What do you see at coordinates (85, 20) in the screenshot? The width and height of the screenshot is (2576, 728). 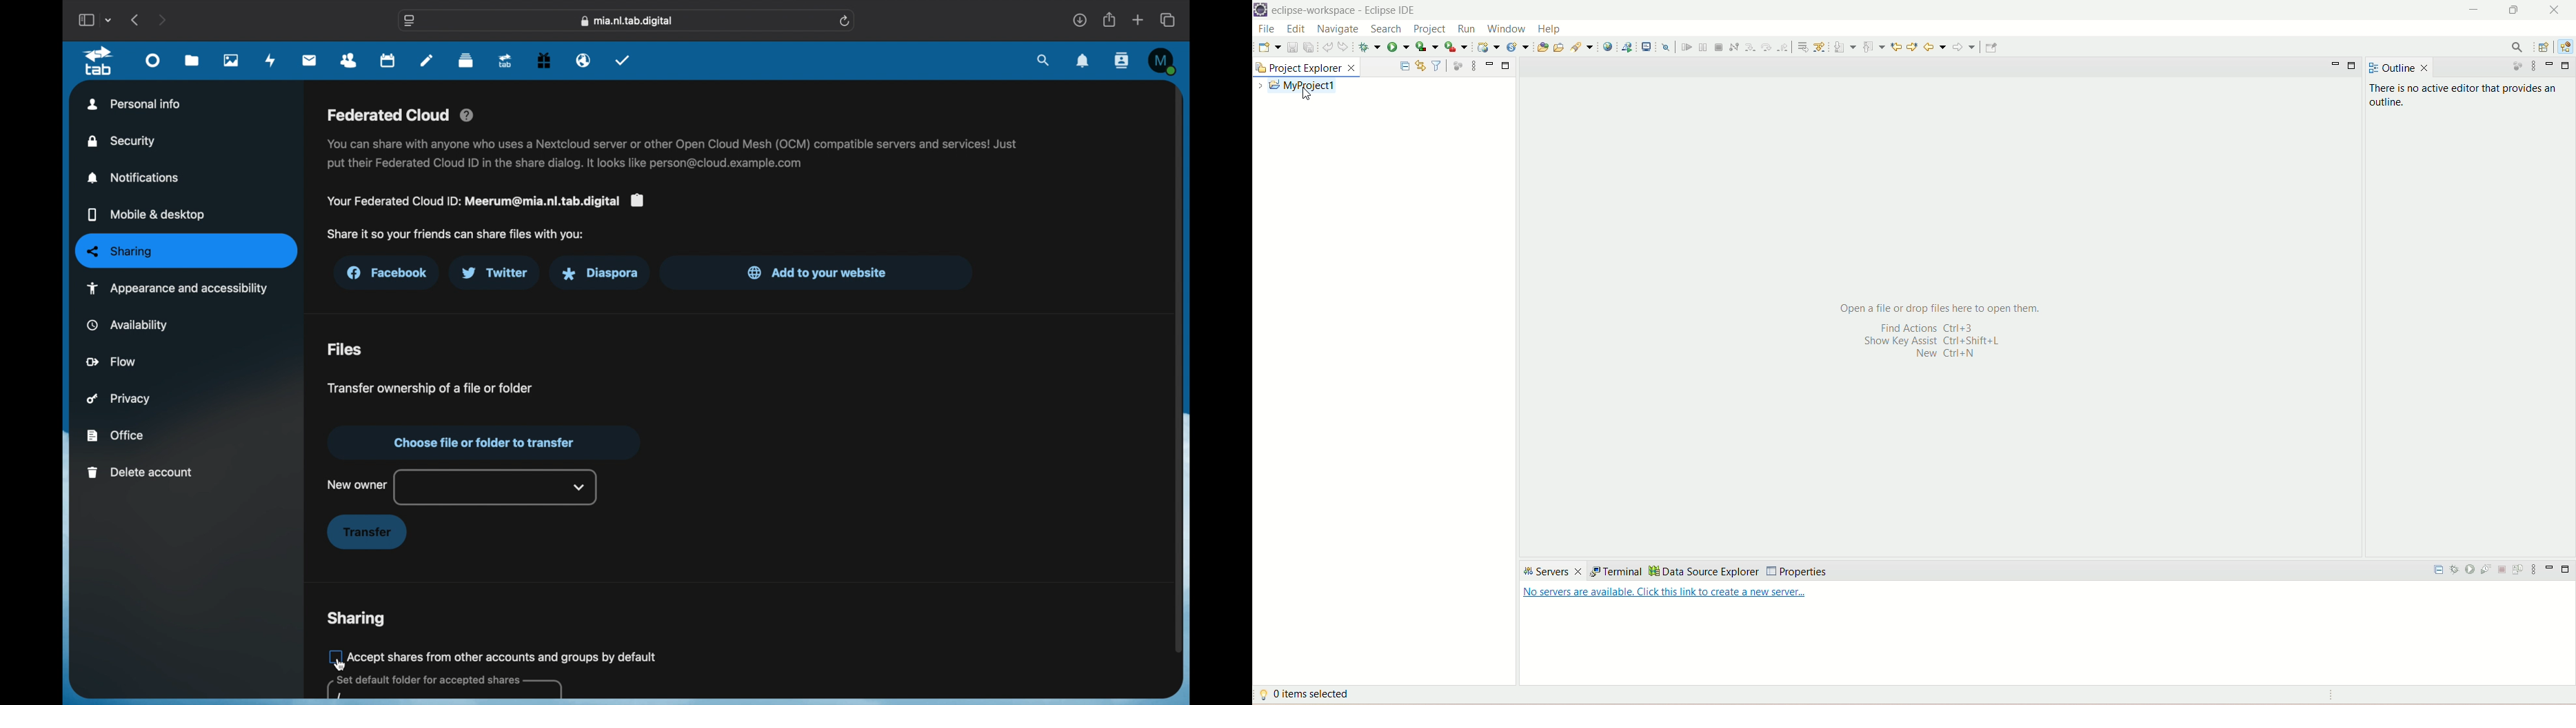 I see `show sidebar` at bounding box center [85, 20].